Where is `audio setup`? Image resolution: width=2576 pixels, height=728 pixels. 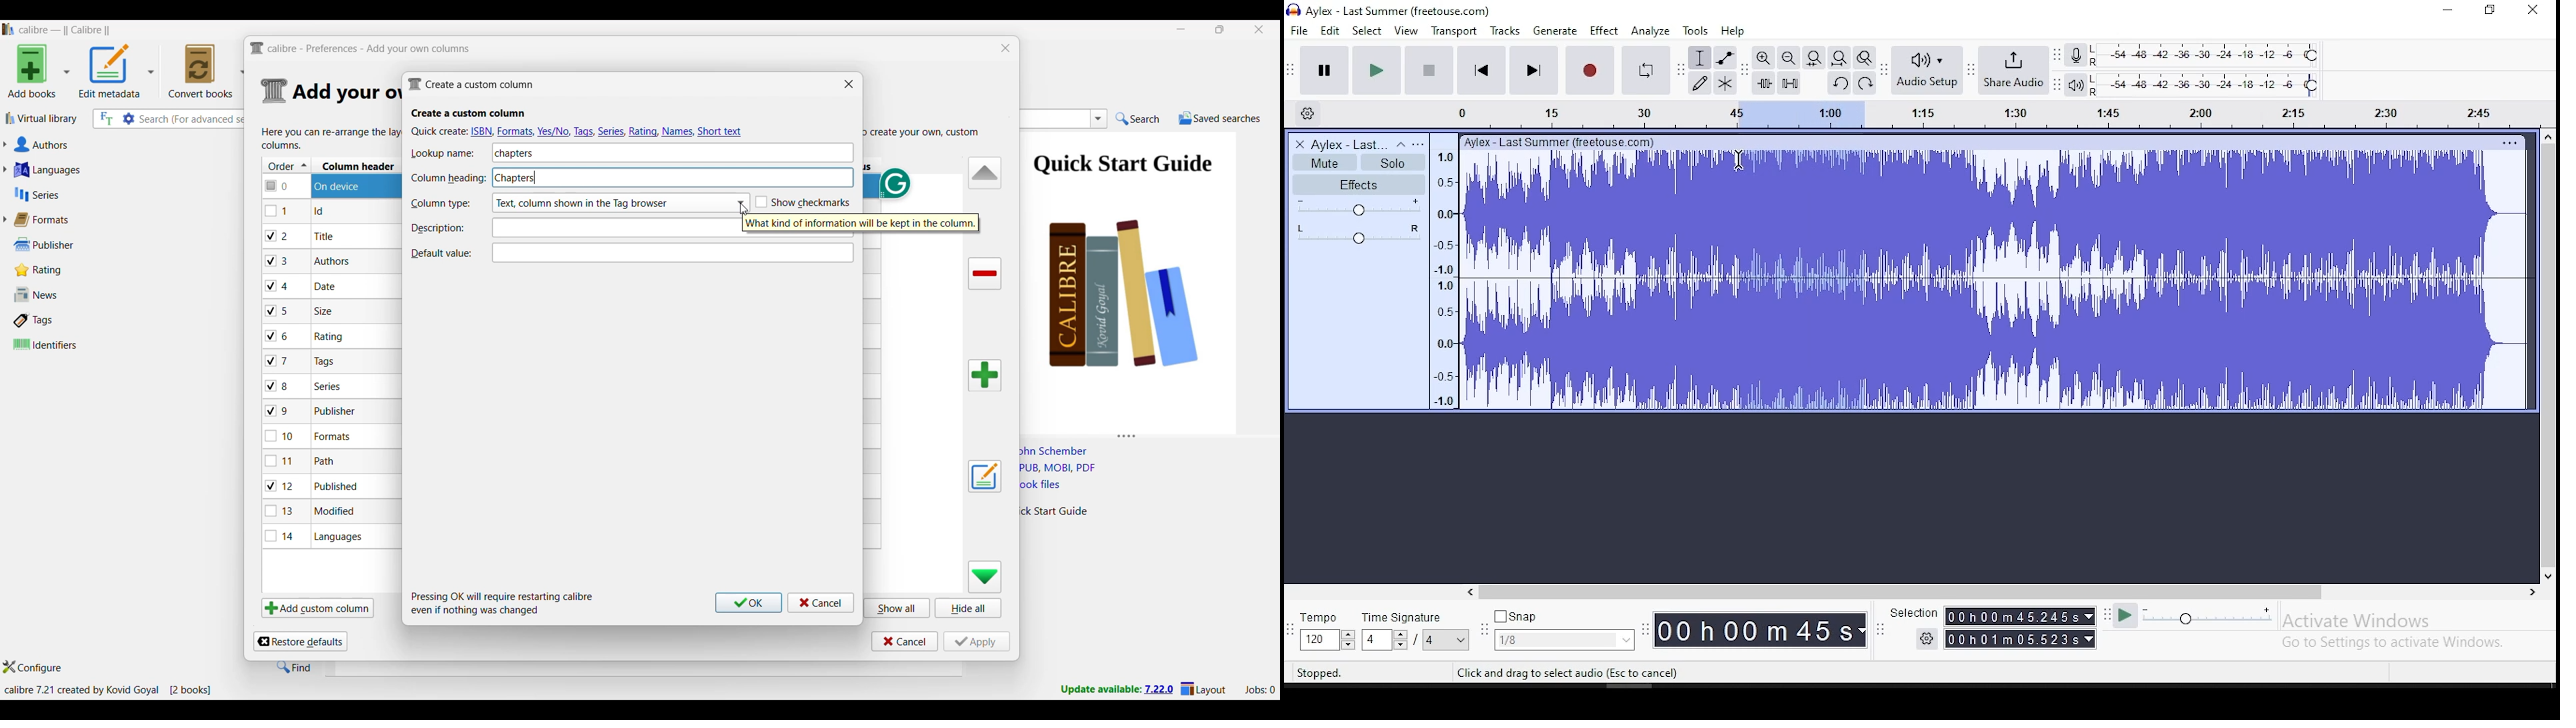 audio setup is located at coordinates (1928, 70).